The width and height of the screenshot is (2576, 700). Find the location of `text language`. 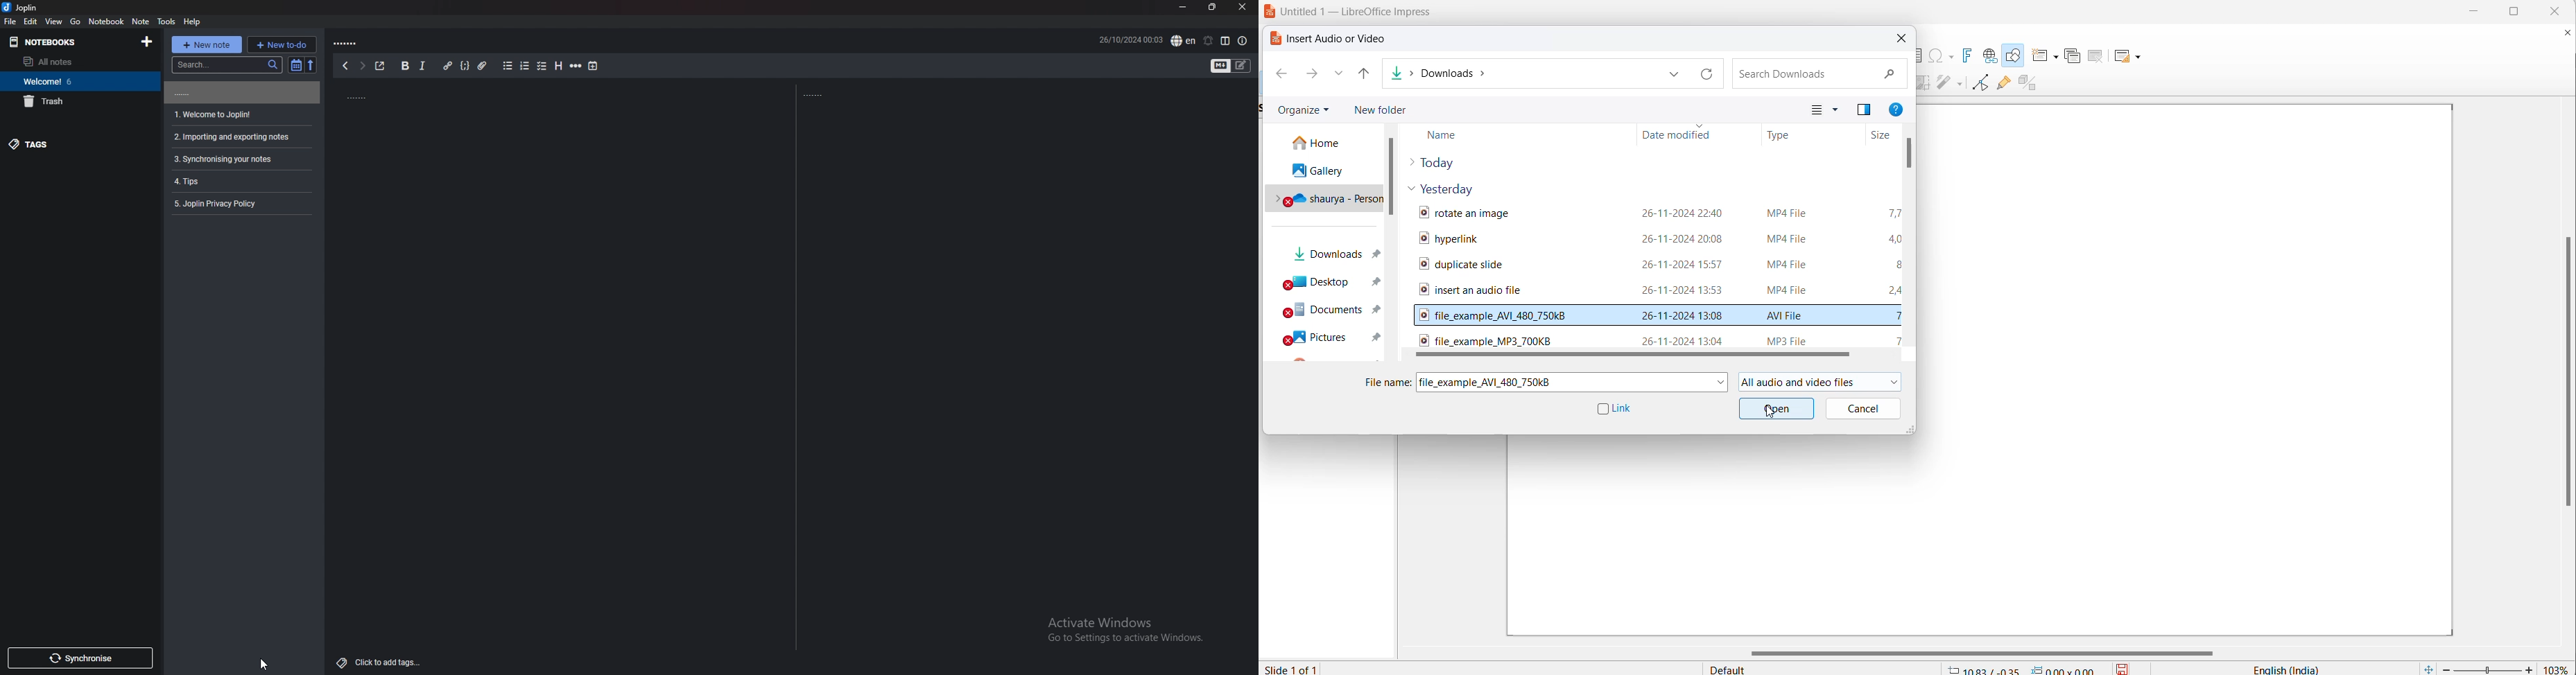

text language is located at coordinates (2276, 668).